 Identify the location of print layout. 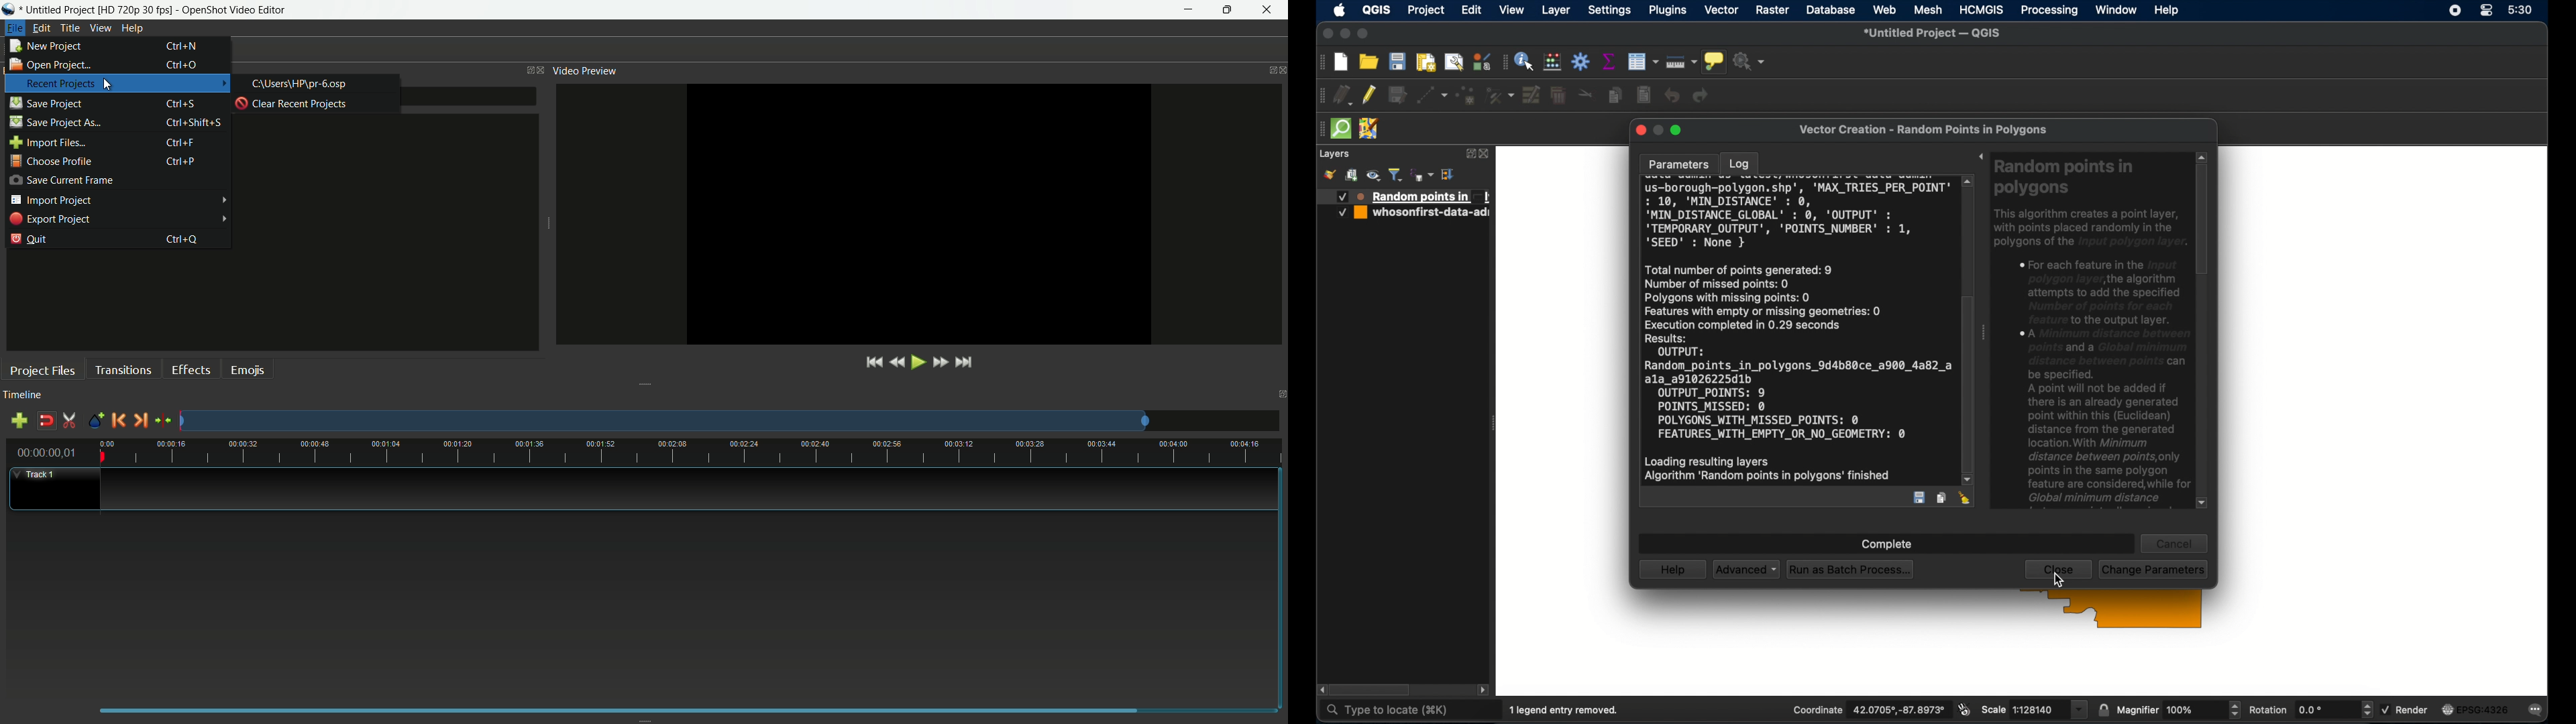
(1426, 62).